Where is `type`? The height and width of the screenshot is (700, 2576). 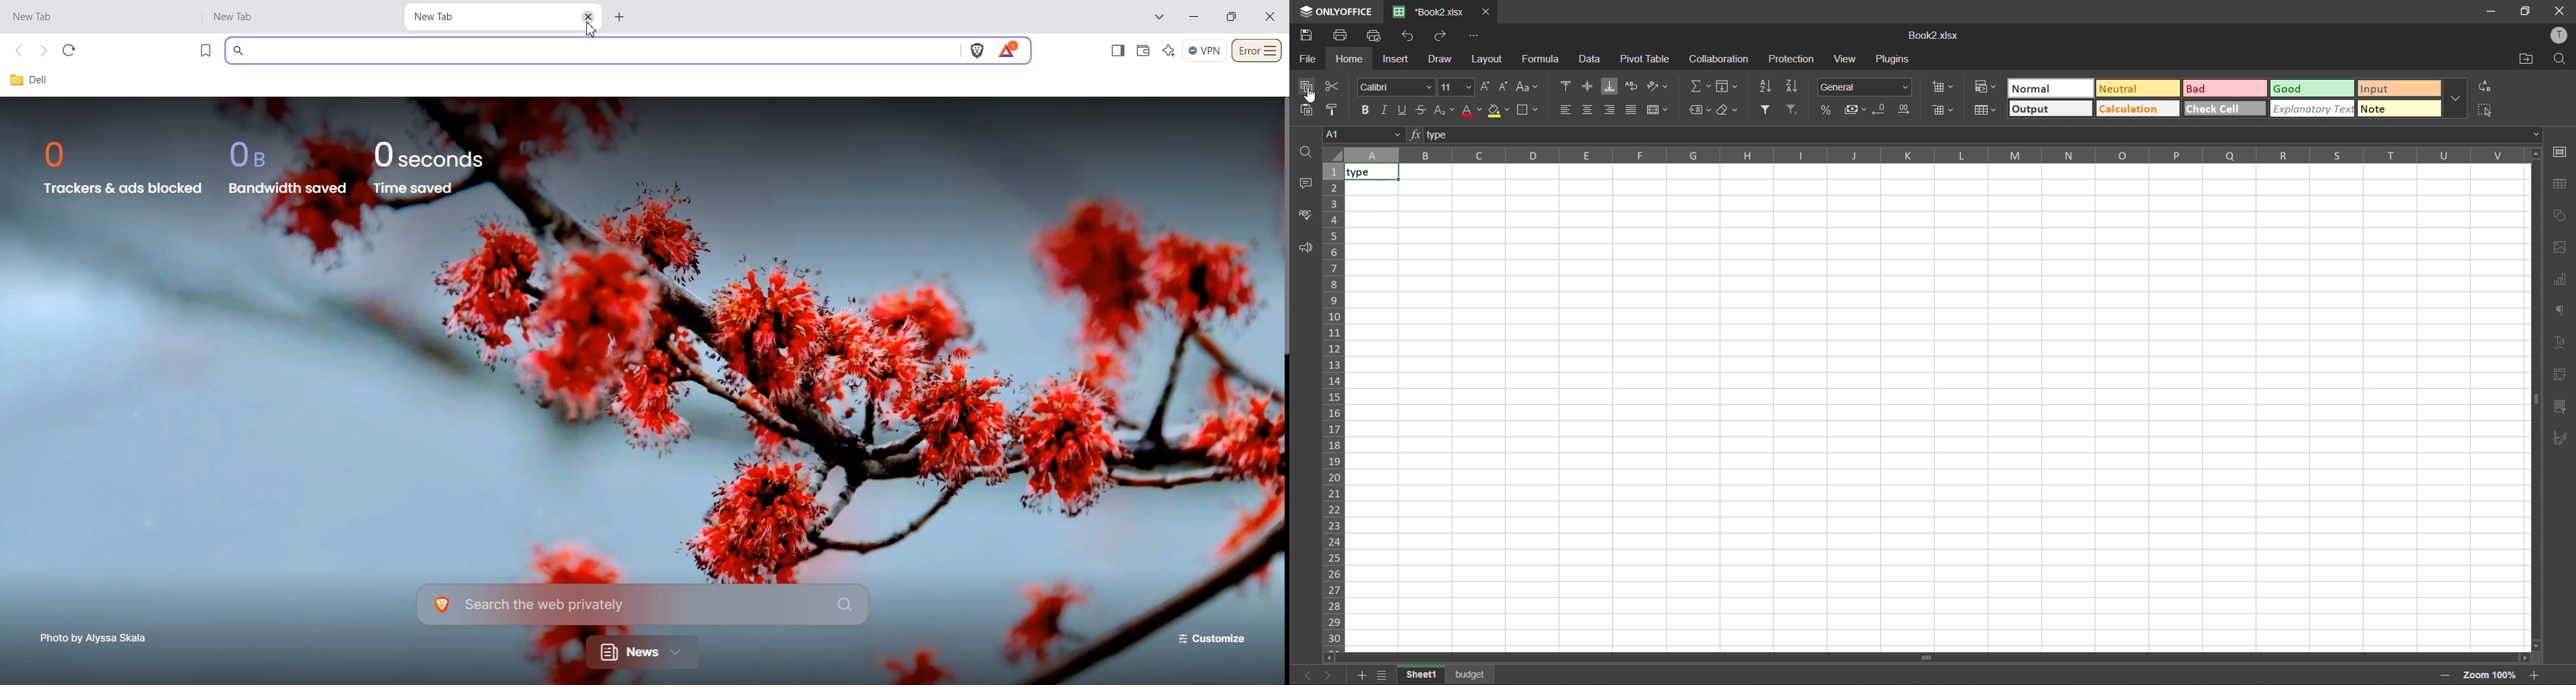
type is located at coordinates (1371, 173).